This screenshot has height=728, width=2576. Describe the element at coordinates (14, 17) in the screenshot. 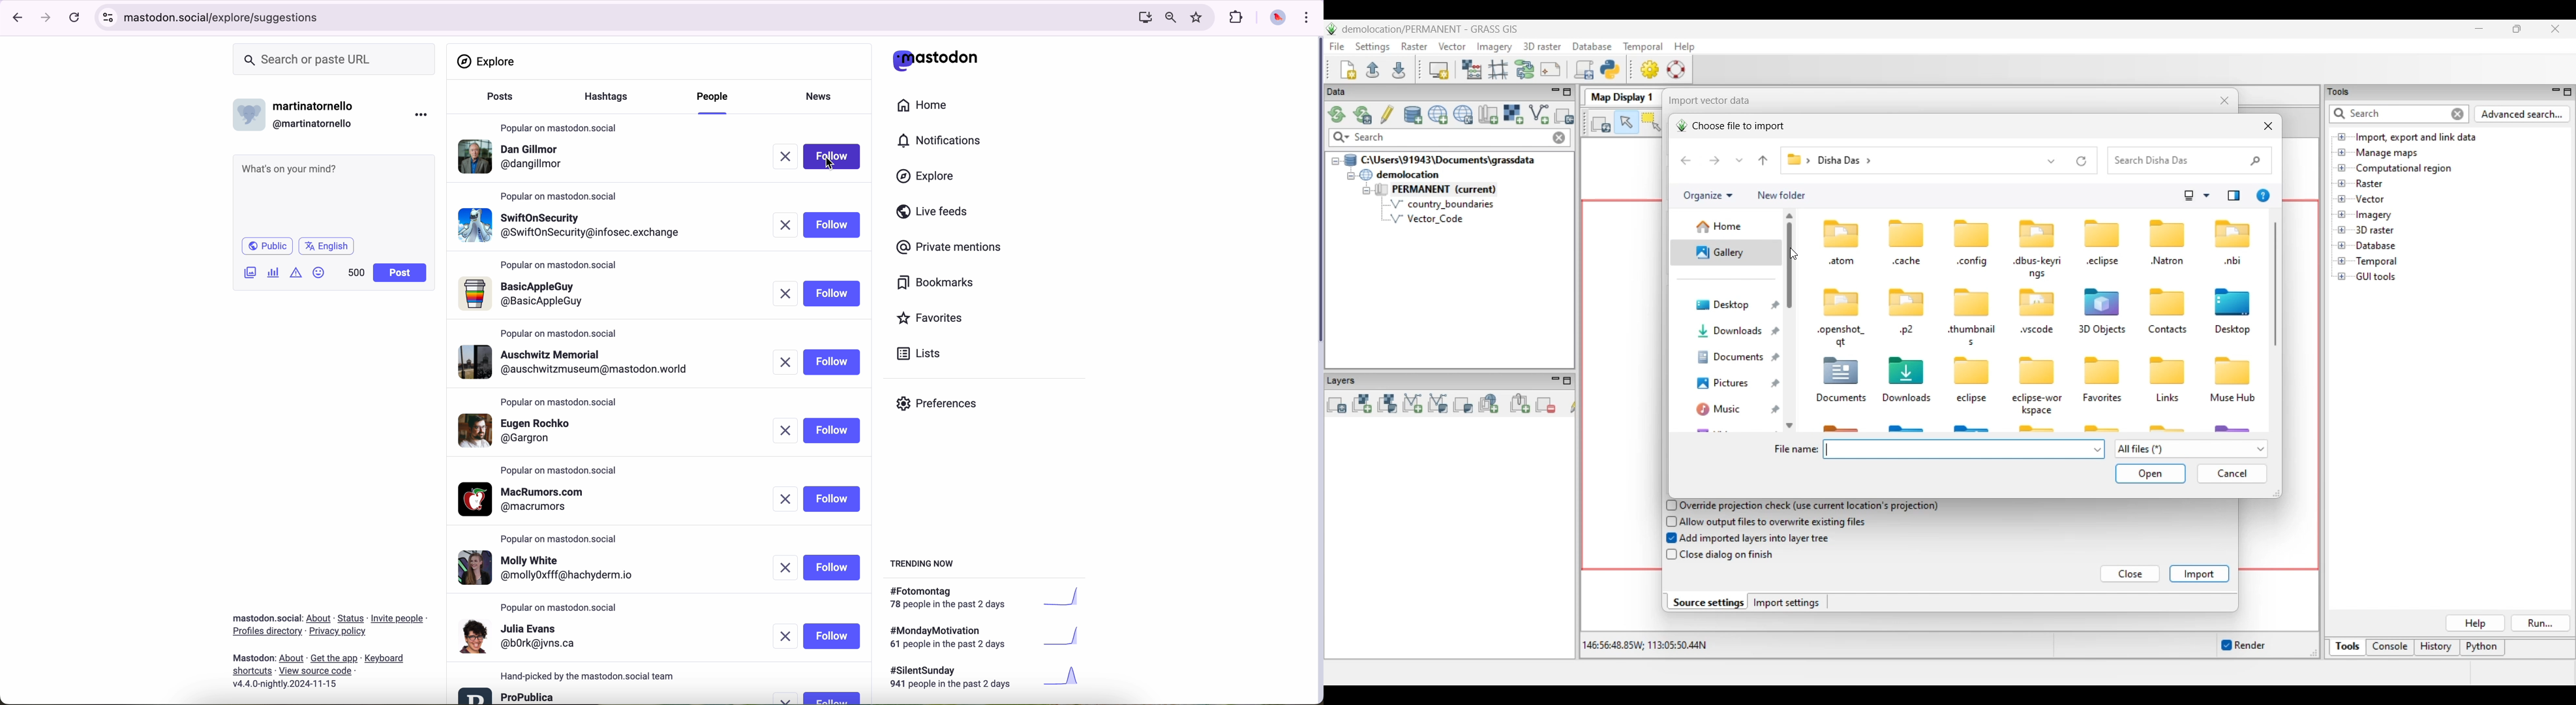

I see `navigate back` at that location.